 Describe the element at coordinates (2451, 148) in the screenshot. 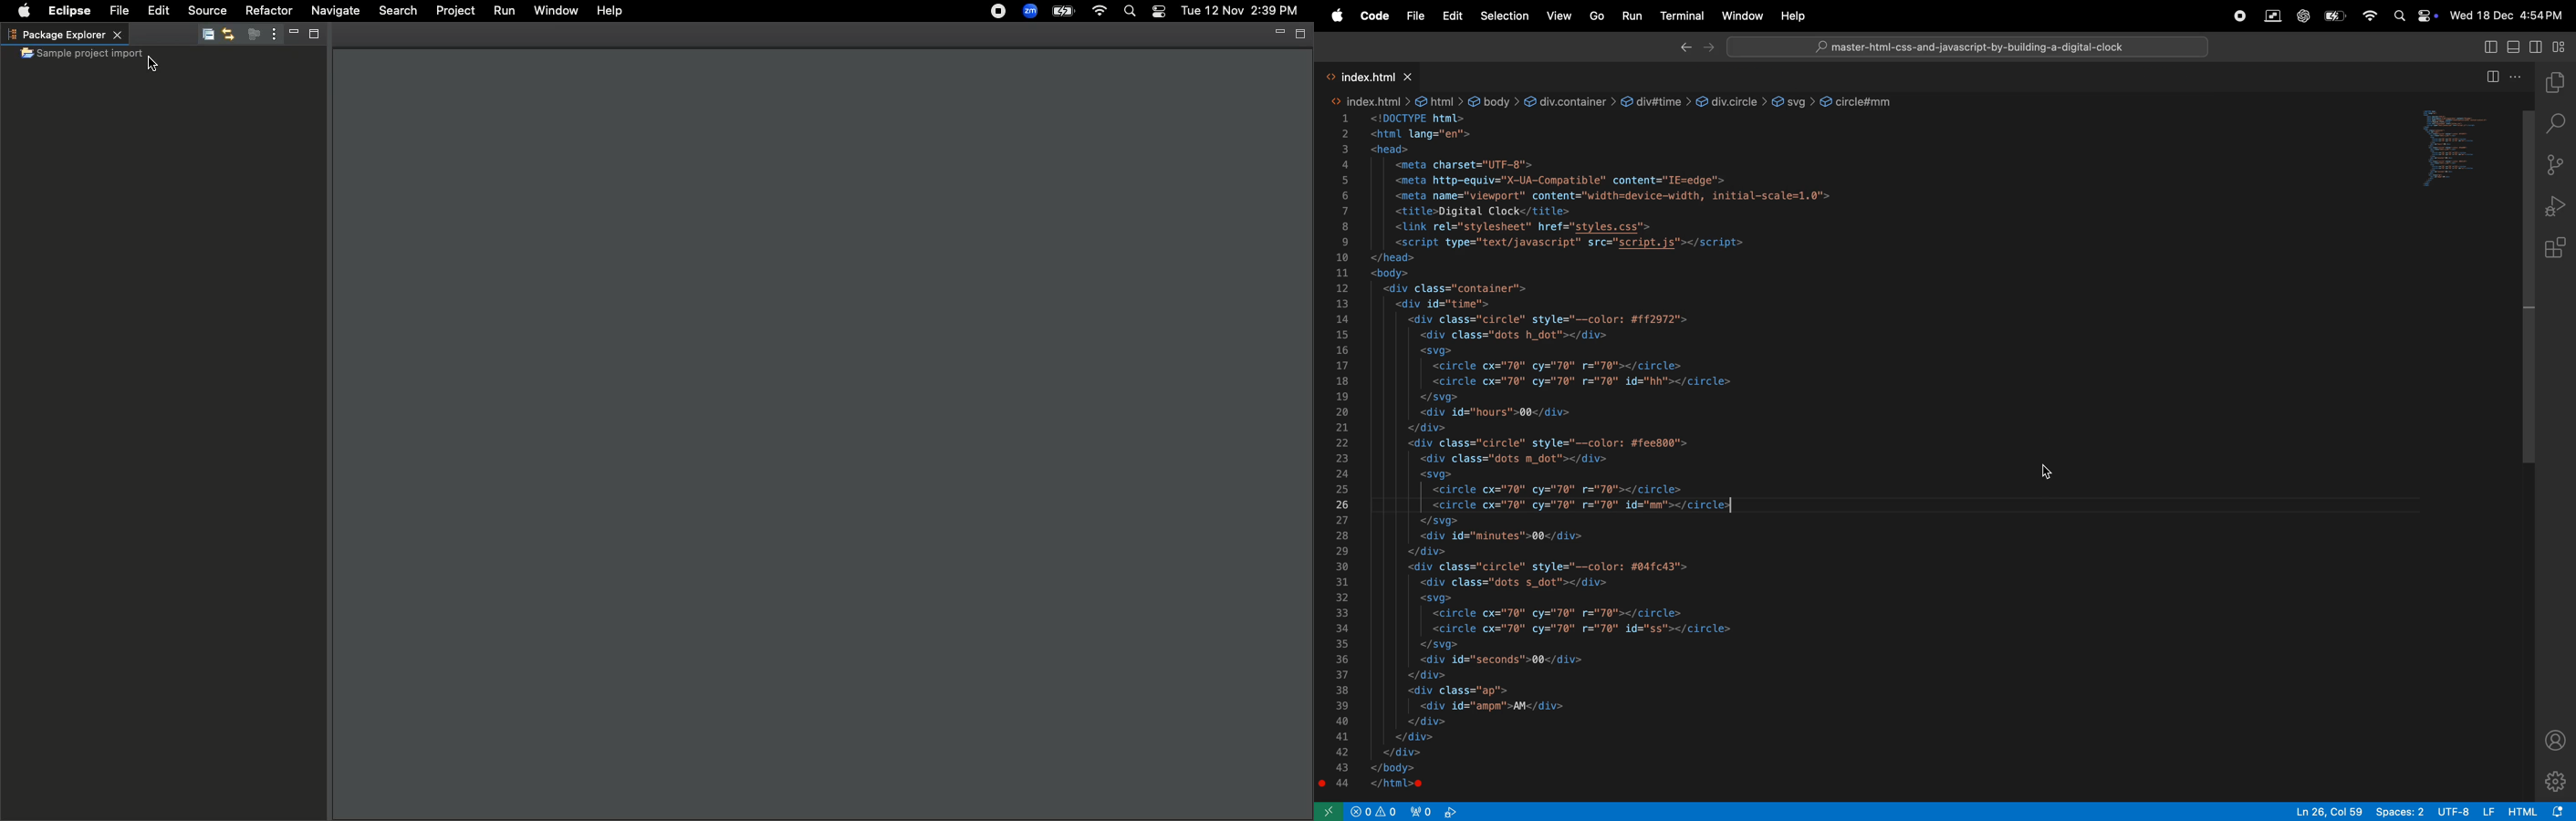

I see `code window` at that location.